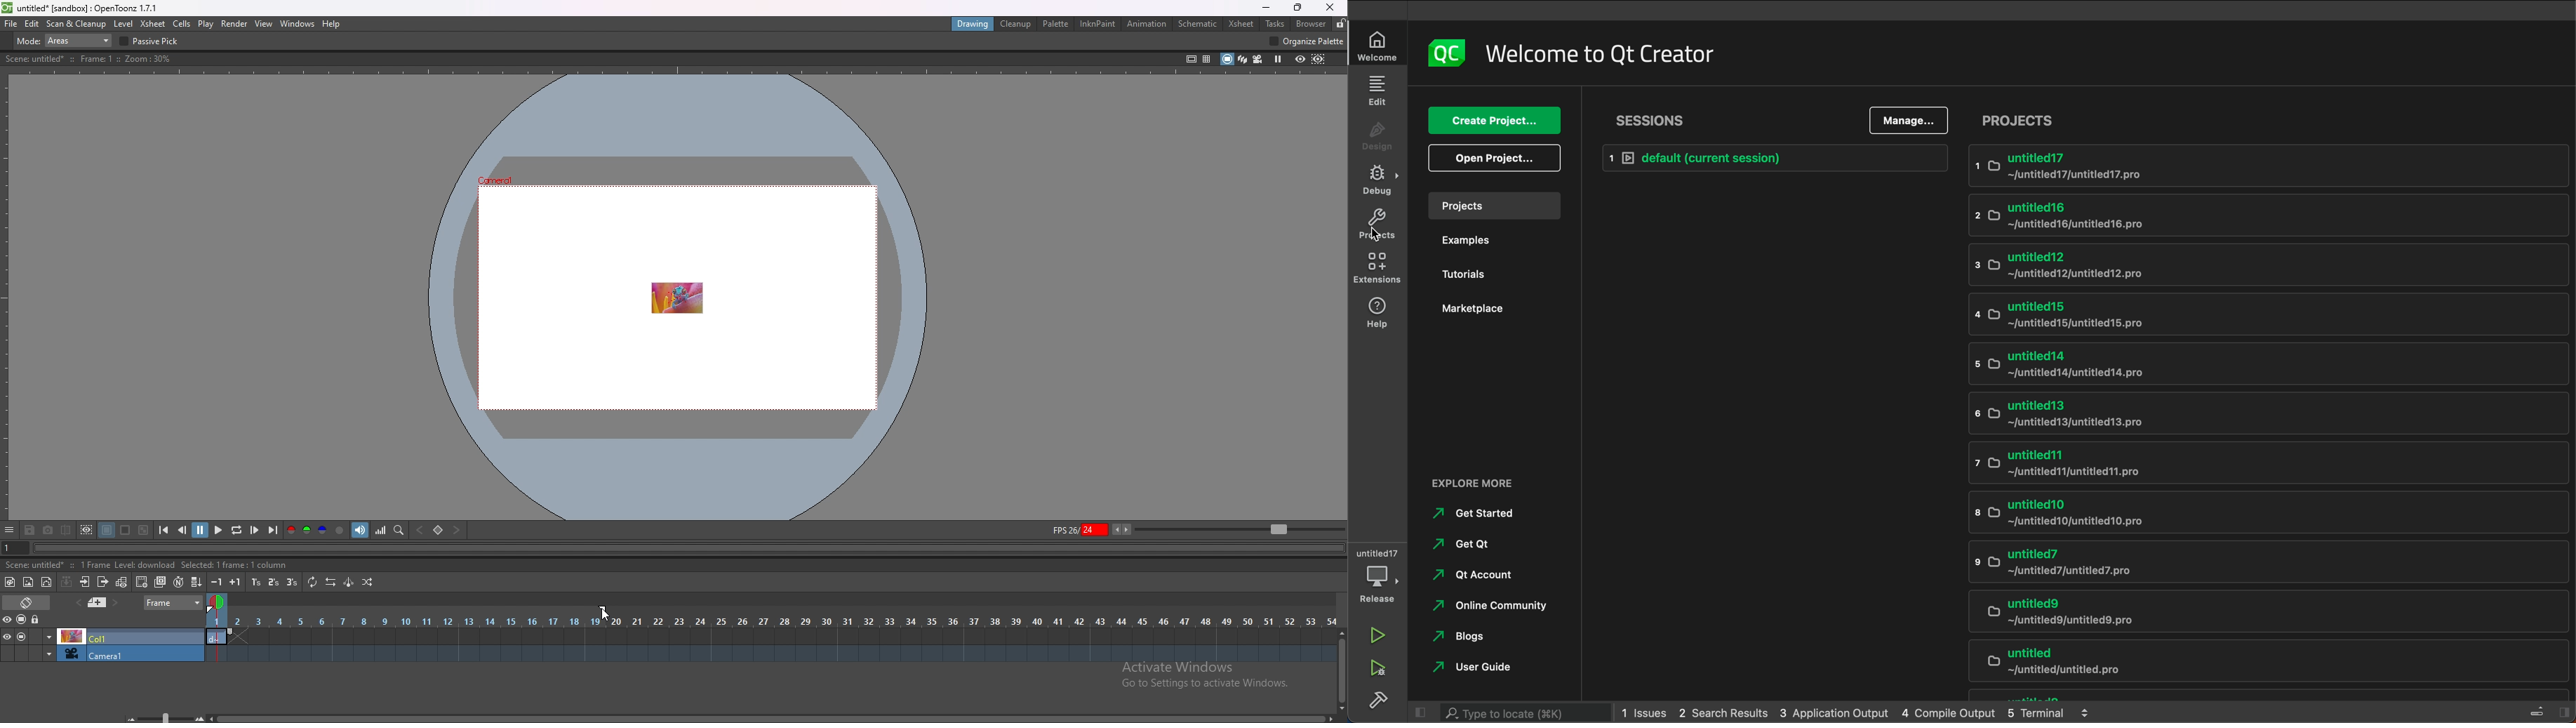 The width and height of the screenshot is (2576, 728). Describe the element at coordinates (686, 549) in the screenshot. I see `seek` at that location.